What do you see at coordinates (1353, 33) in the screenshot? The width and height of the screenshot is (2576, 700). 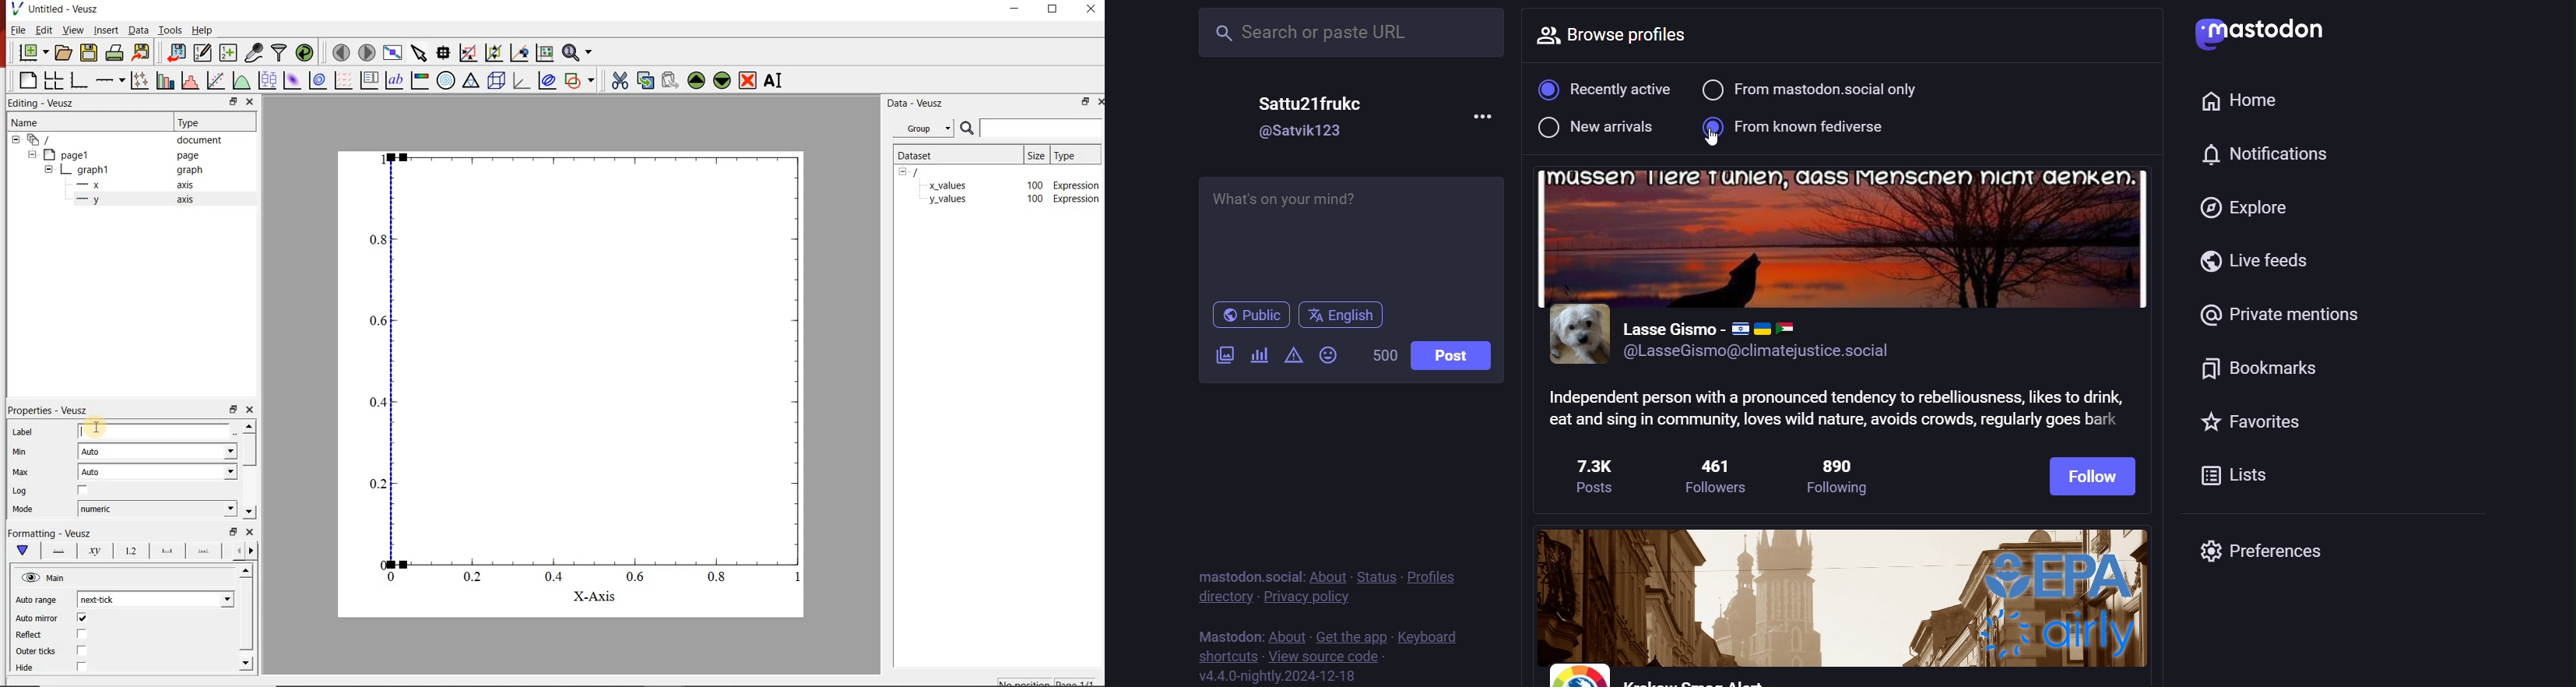 I see `Search or paste URL` at bounding box center [1353, 33].